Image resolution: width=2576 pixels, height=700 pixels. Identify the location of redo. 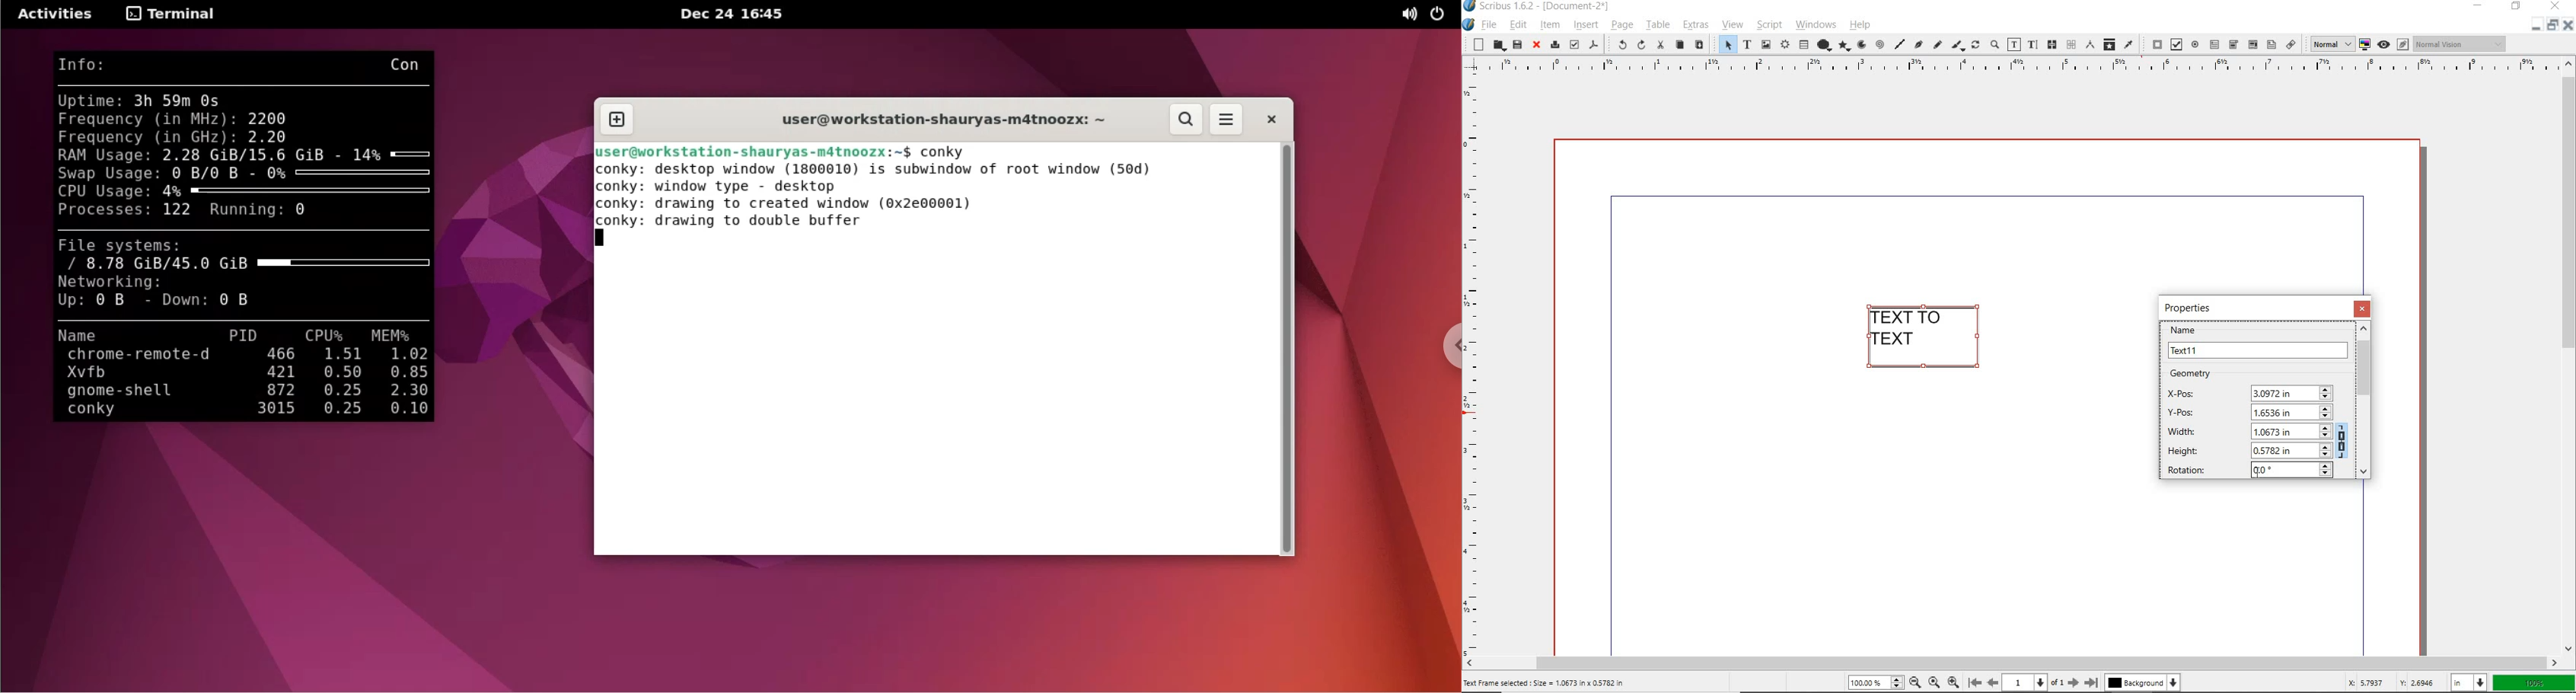
(1640, 46).